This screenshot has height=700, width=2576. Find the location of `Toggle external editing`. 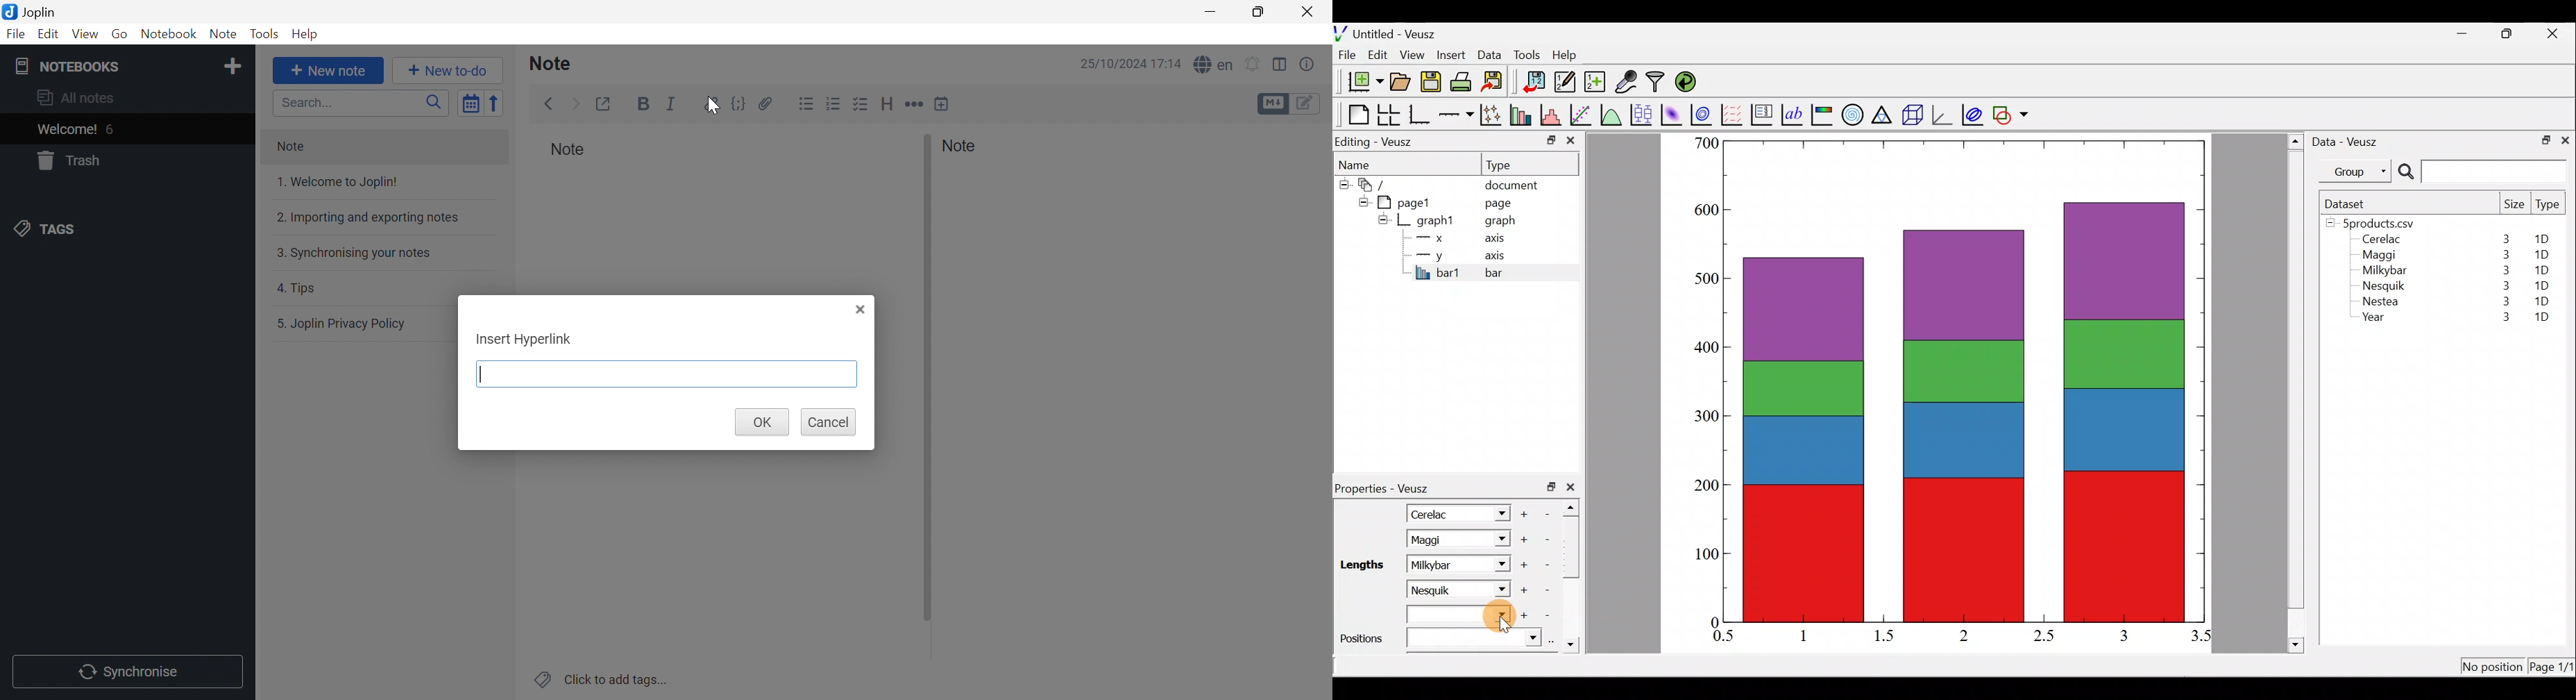

Toggle external editing is located at coordinates (607, 103).